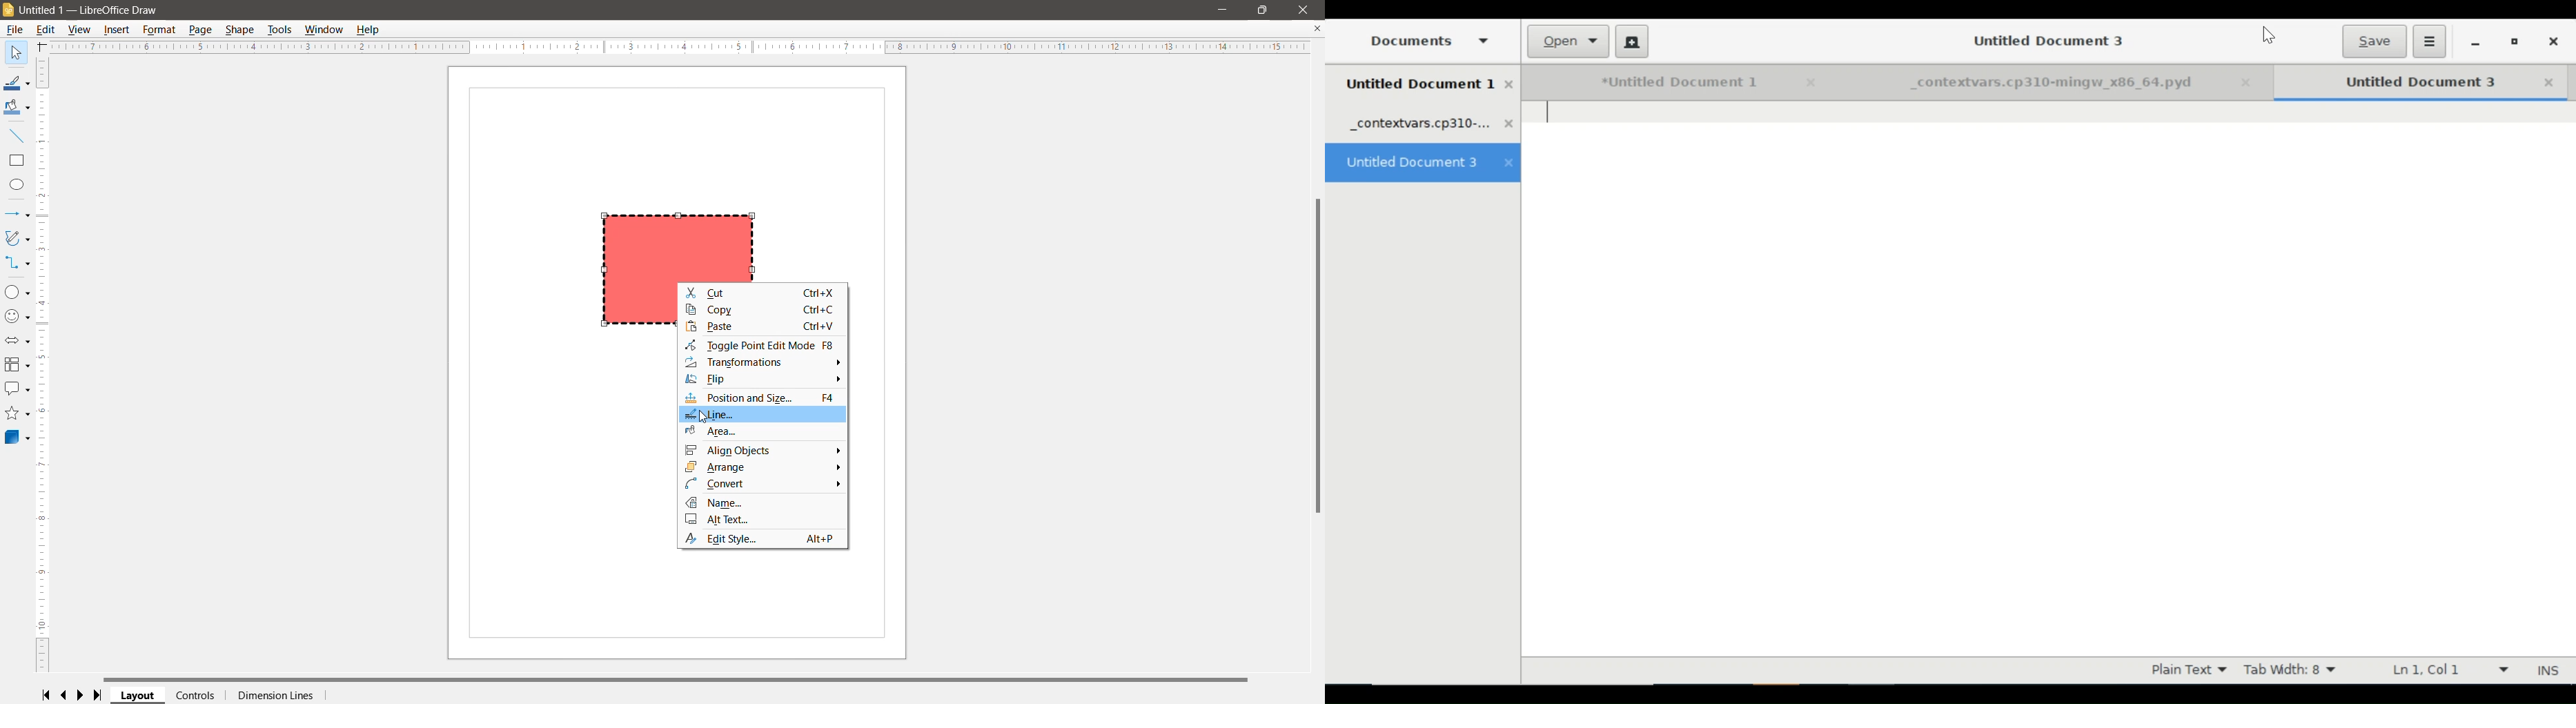 This screenshot has width=2576, height=728. Describe the element at coordinates (838, 372) in the screenshot. I see `More Options` at that location.